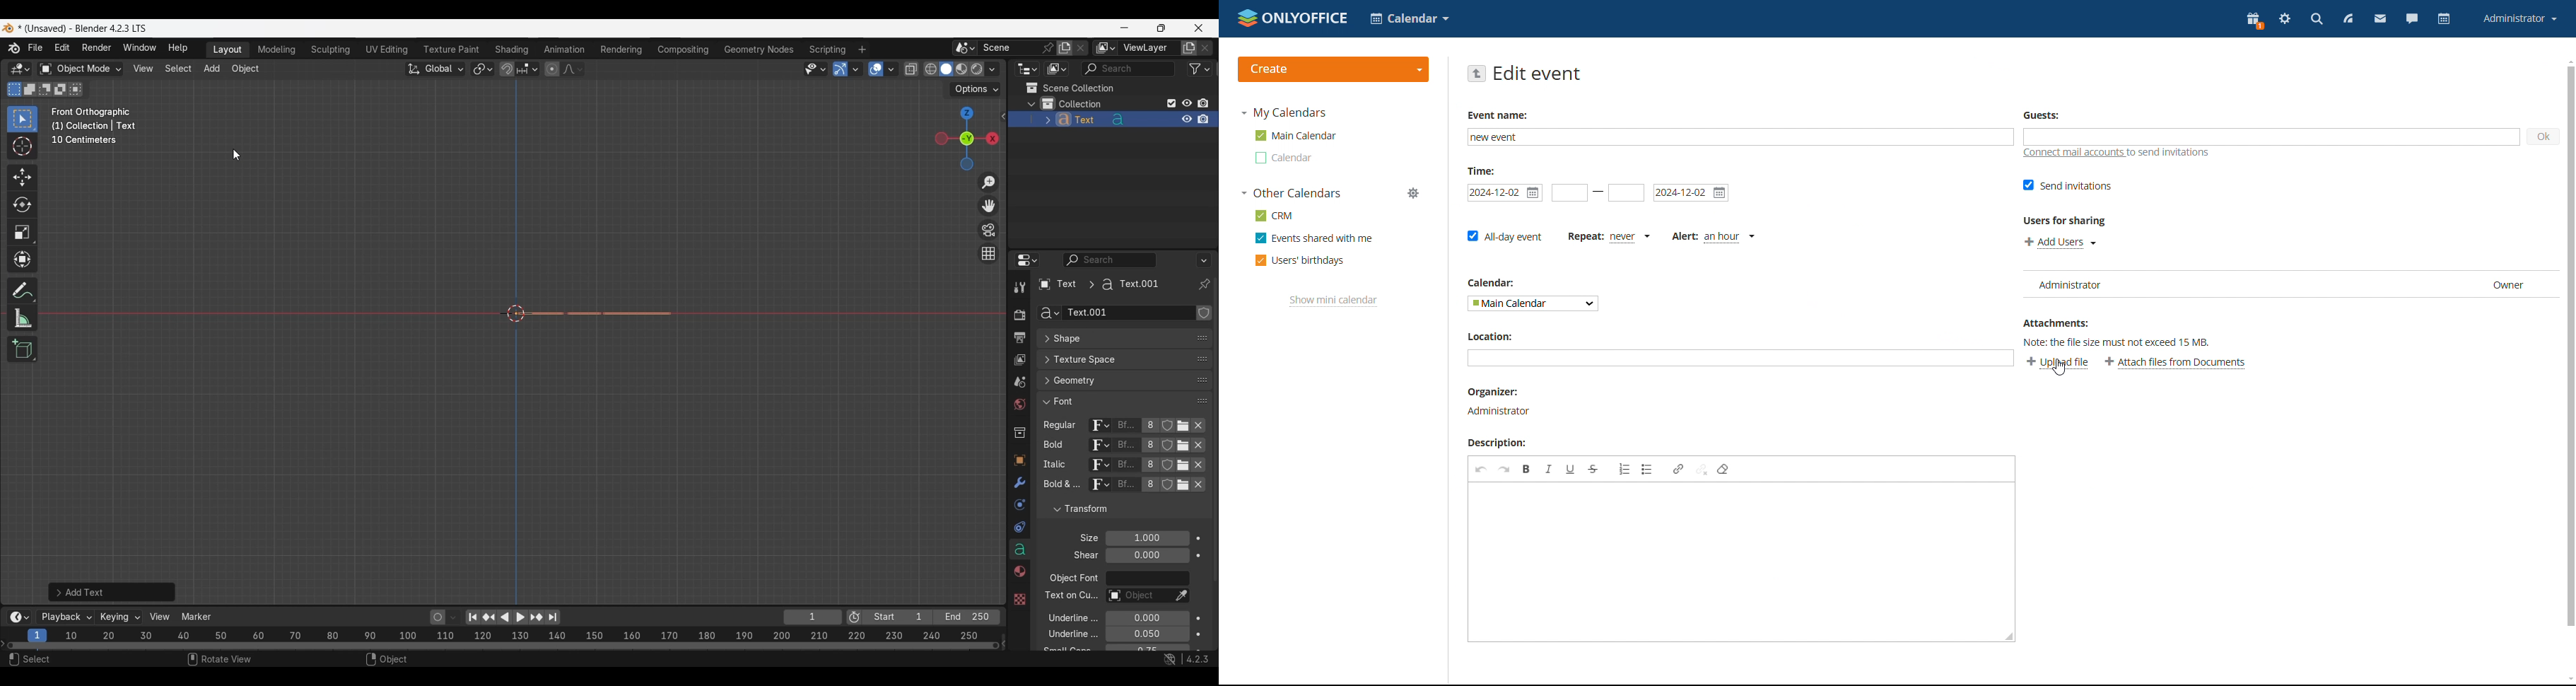  Describe the element at coordinates (759, 49) in the screenshot. I see `Geometry nodes workspace` at that location.